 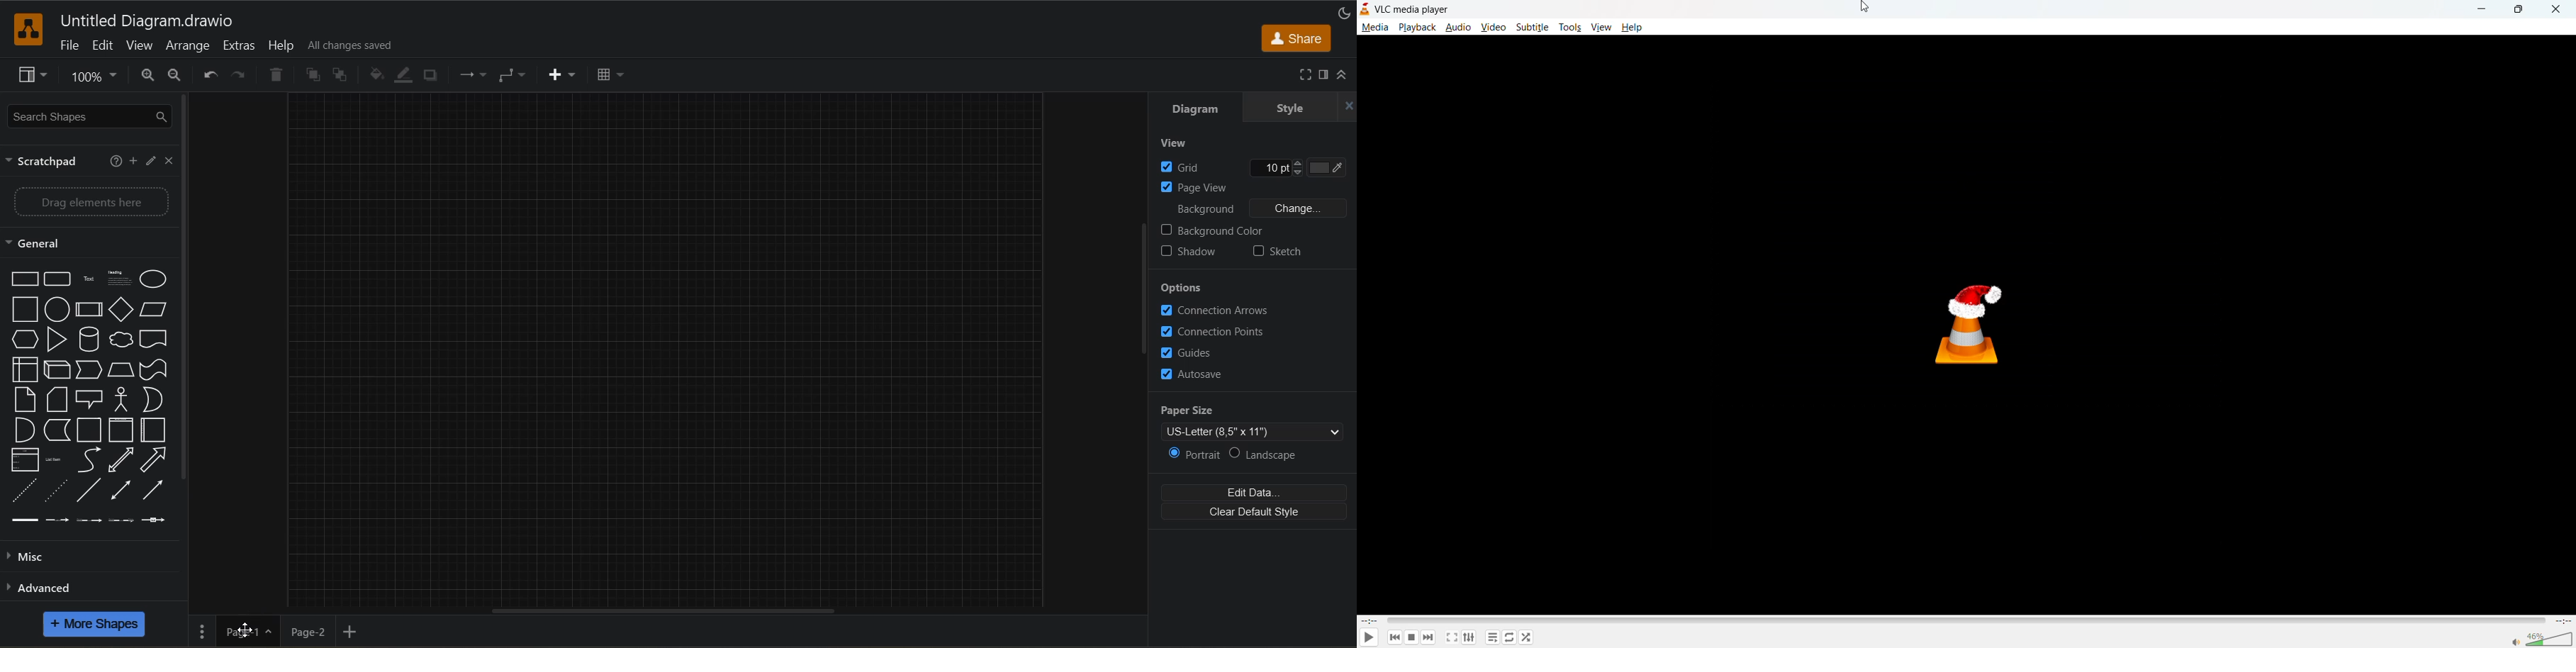 I want to click on view, so click(x=33, y=74).